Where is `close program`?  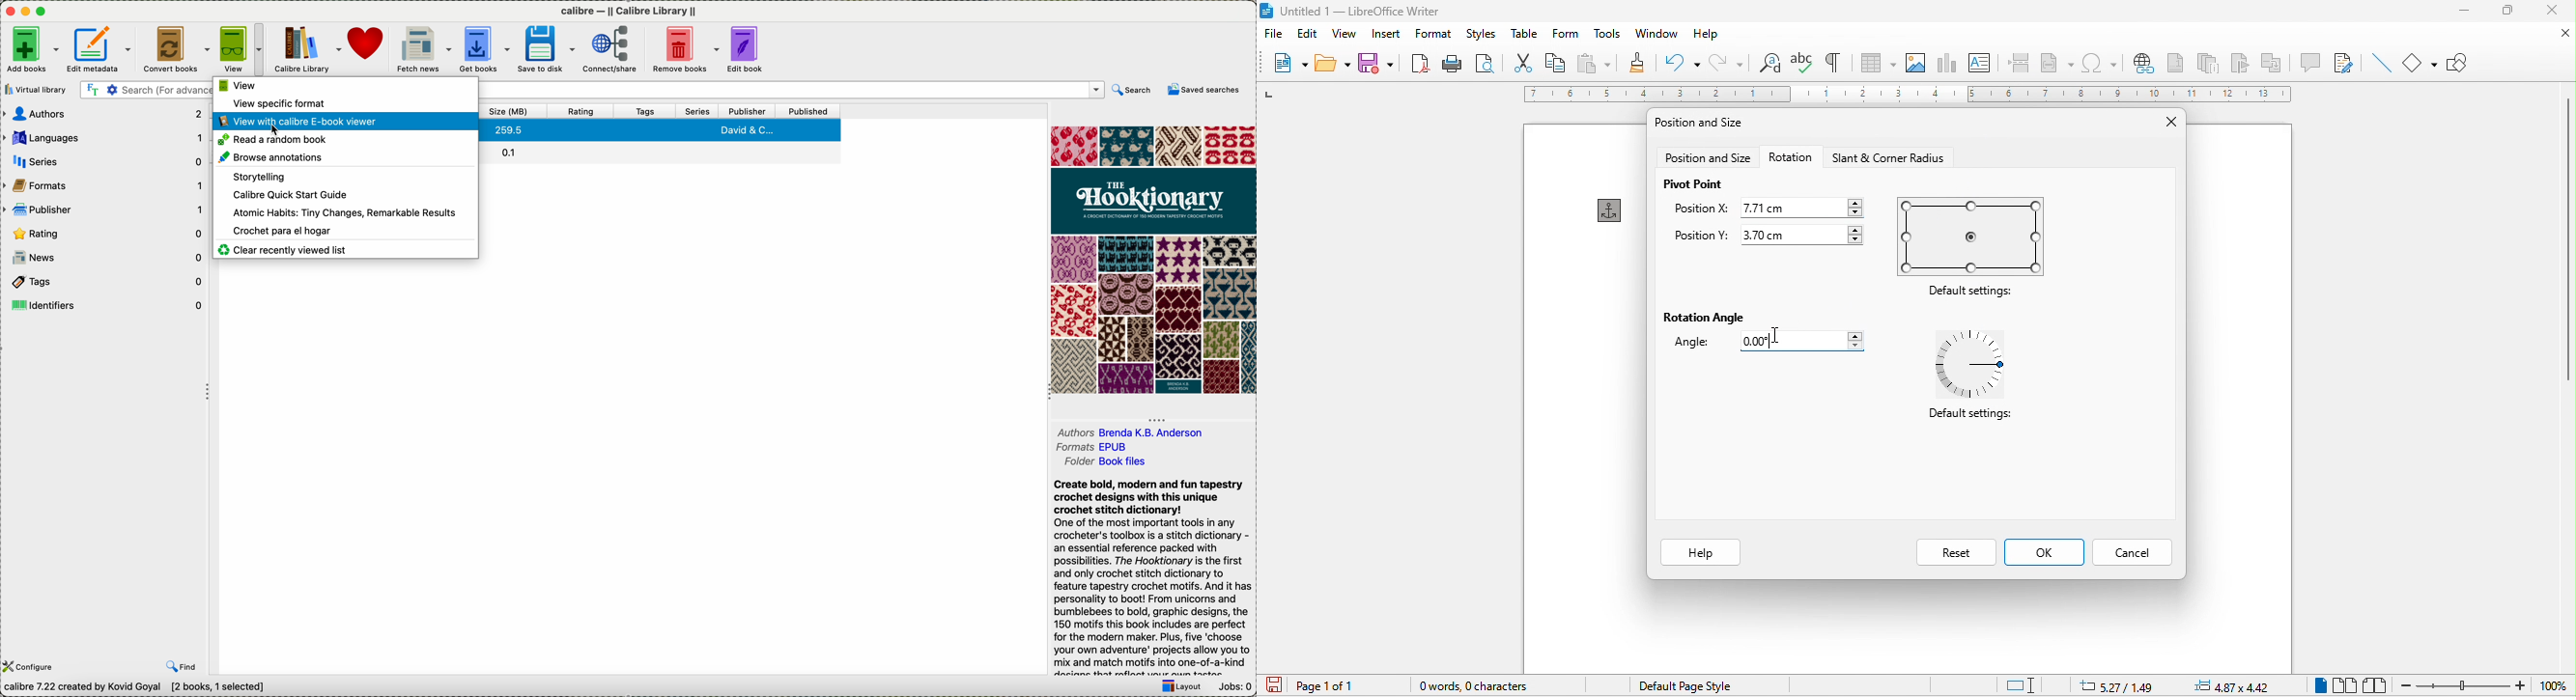 close program is located at coordinates (10, 12).